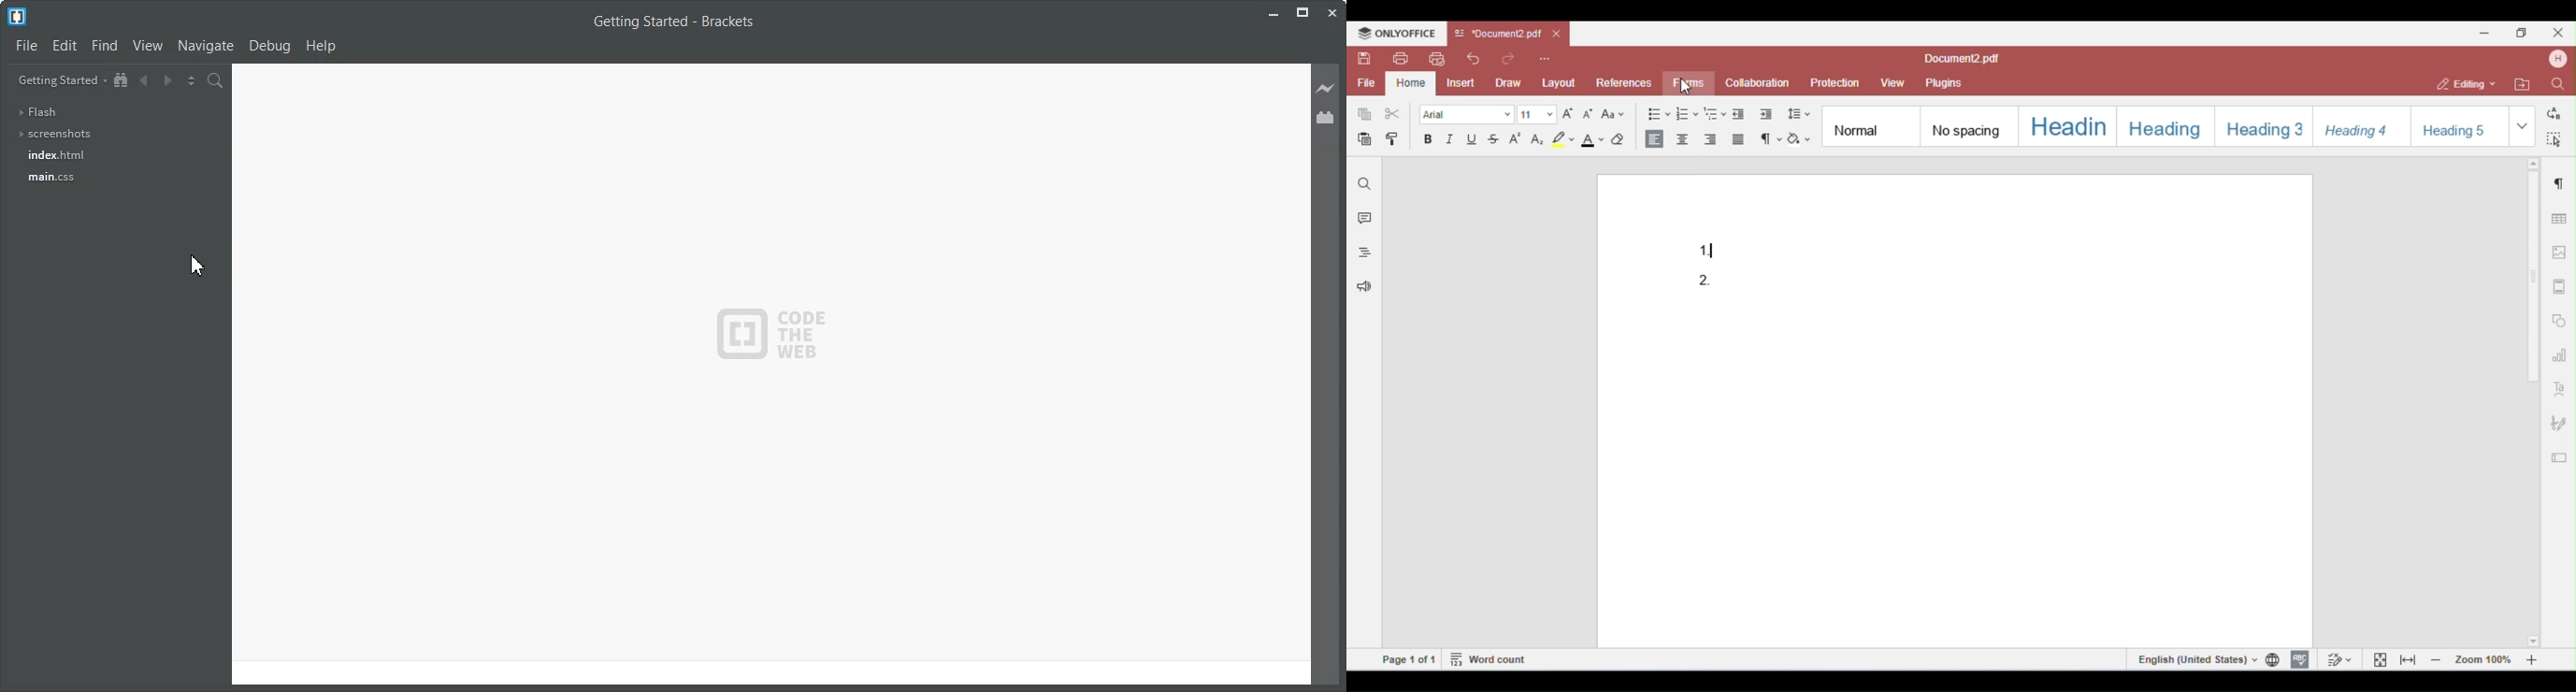 The width and height of the screenshot is (2576, 700). Describe the element at coordinates (1272, 13) in the screenshot. I see `Minimize` at that location.